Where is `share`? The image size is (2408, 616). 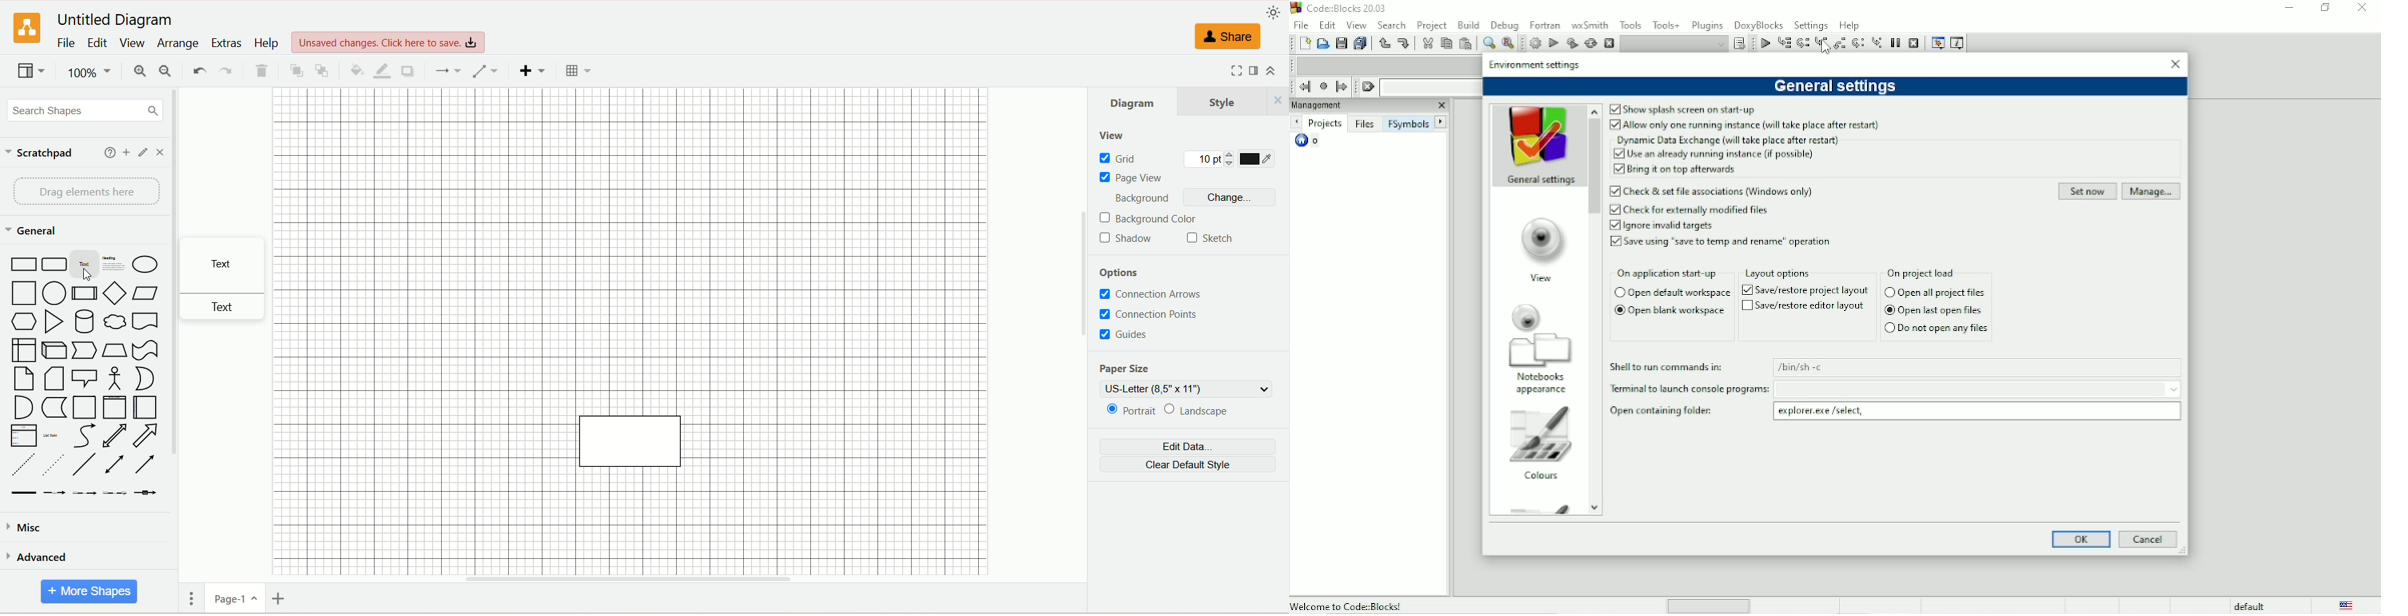
share is located at coordinates (1226, 40).